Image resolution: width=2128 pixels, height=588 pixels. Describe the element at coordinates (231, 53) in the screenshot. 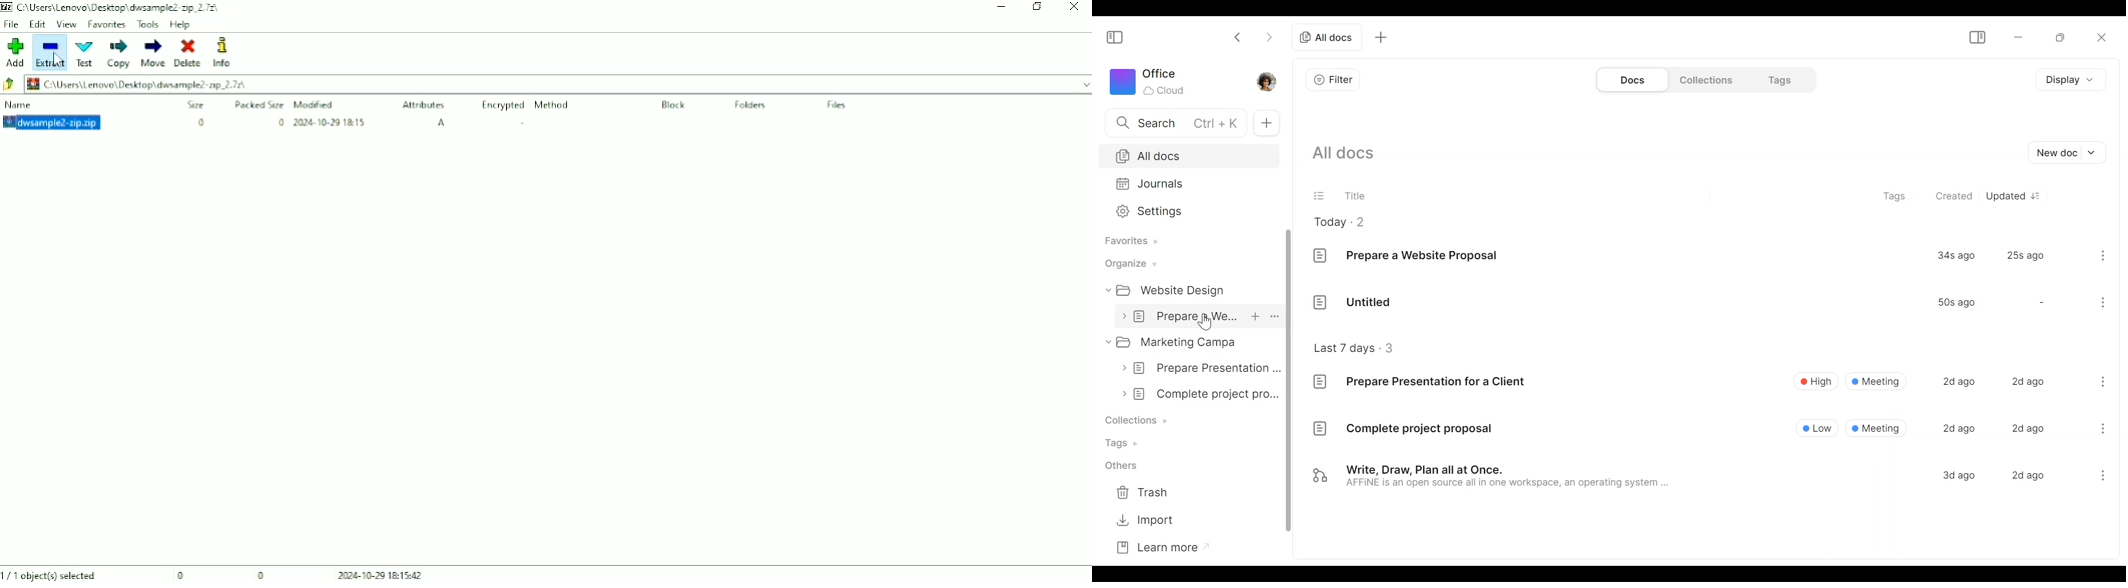

I see `Info` at that location.